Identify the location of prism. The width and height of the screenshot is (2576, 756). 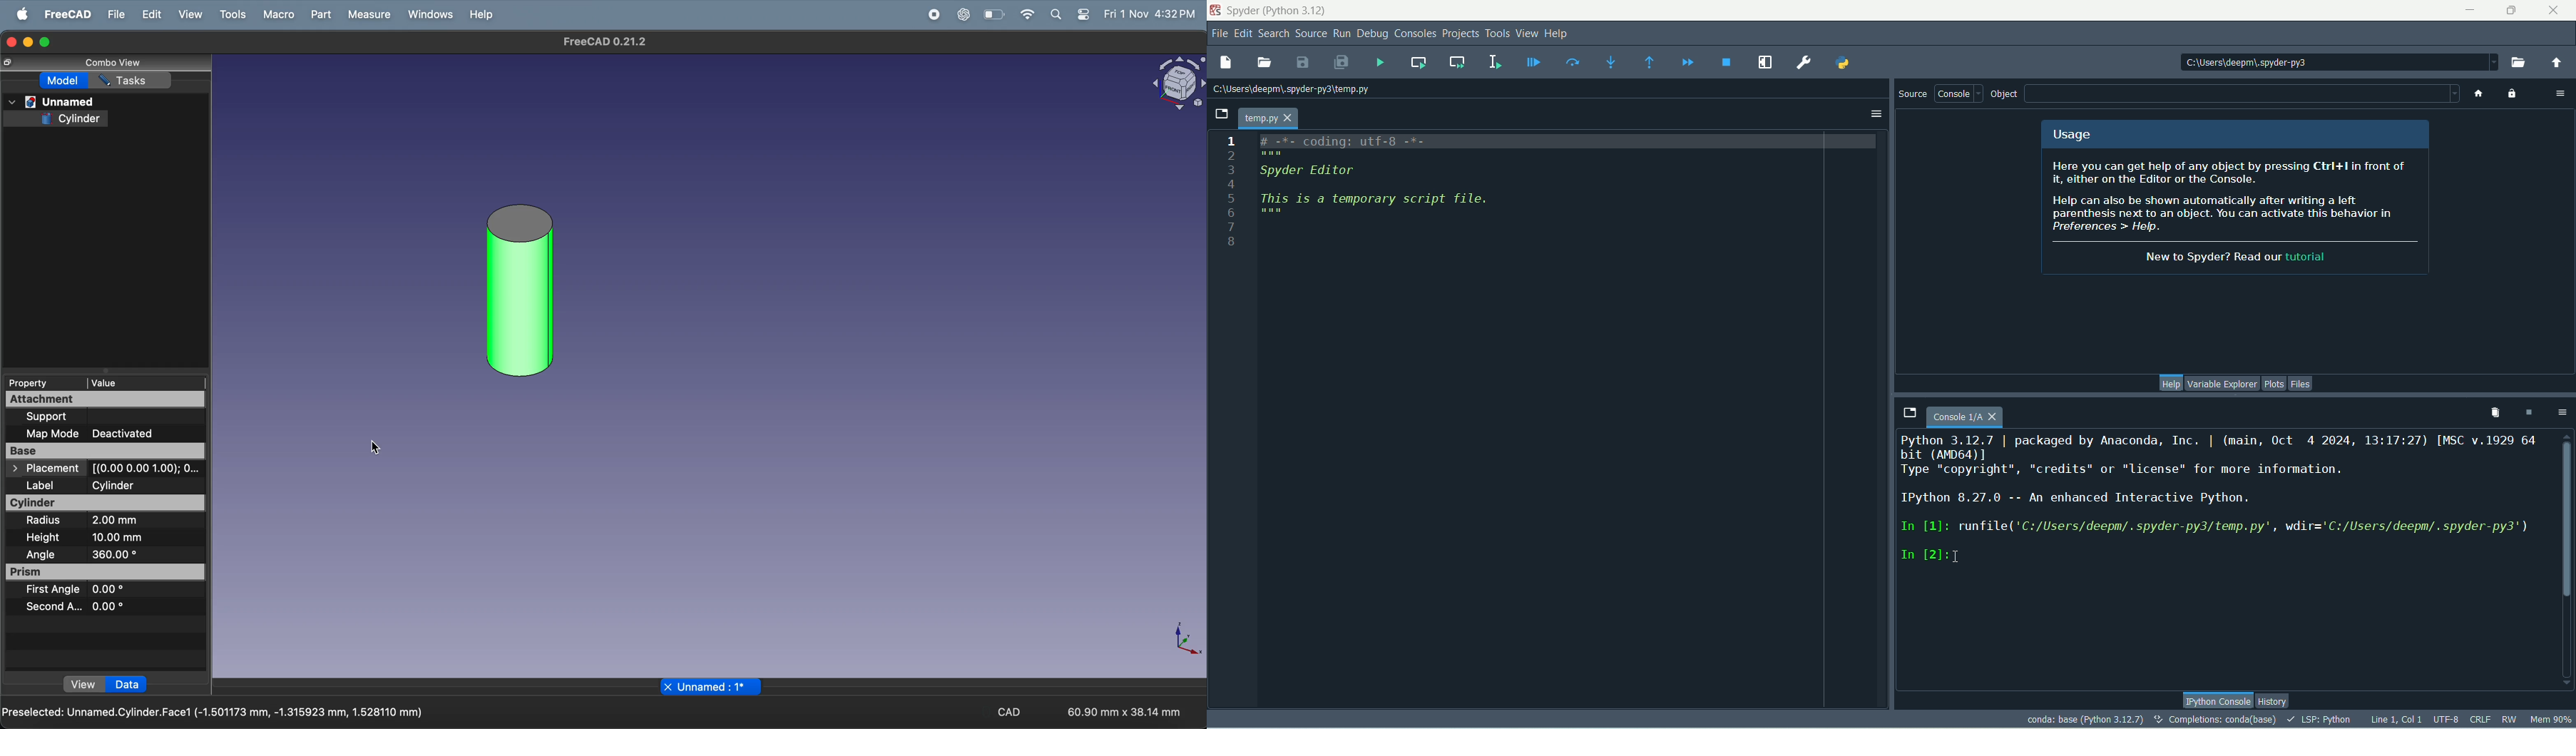
(107, 572).